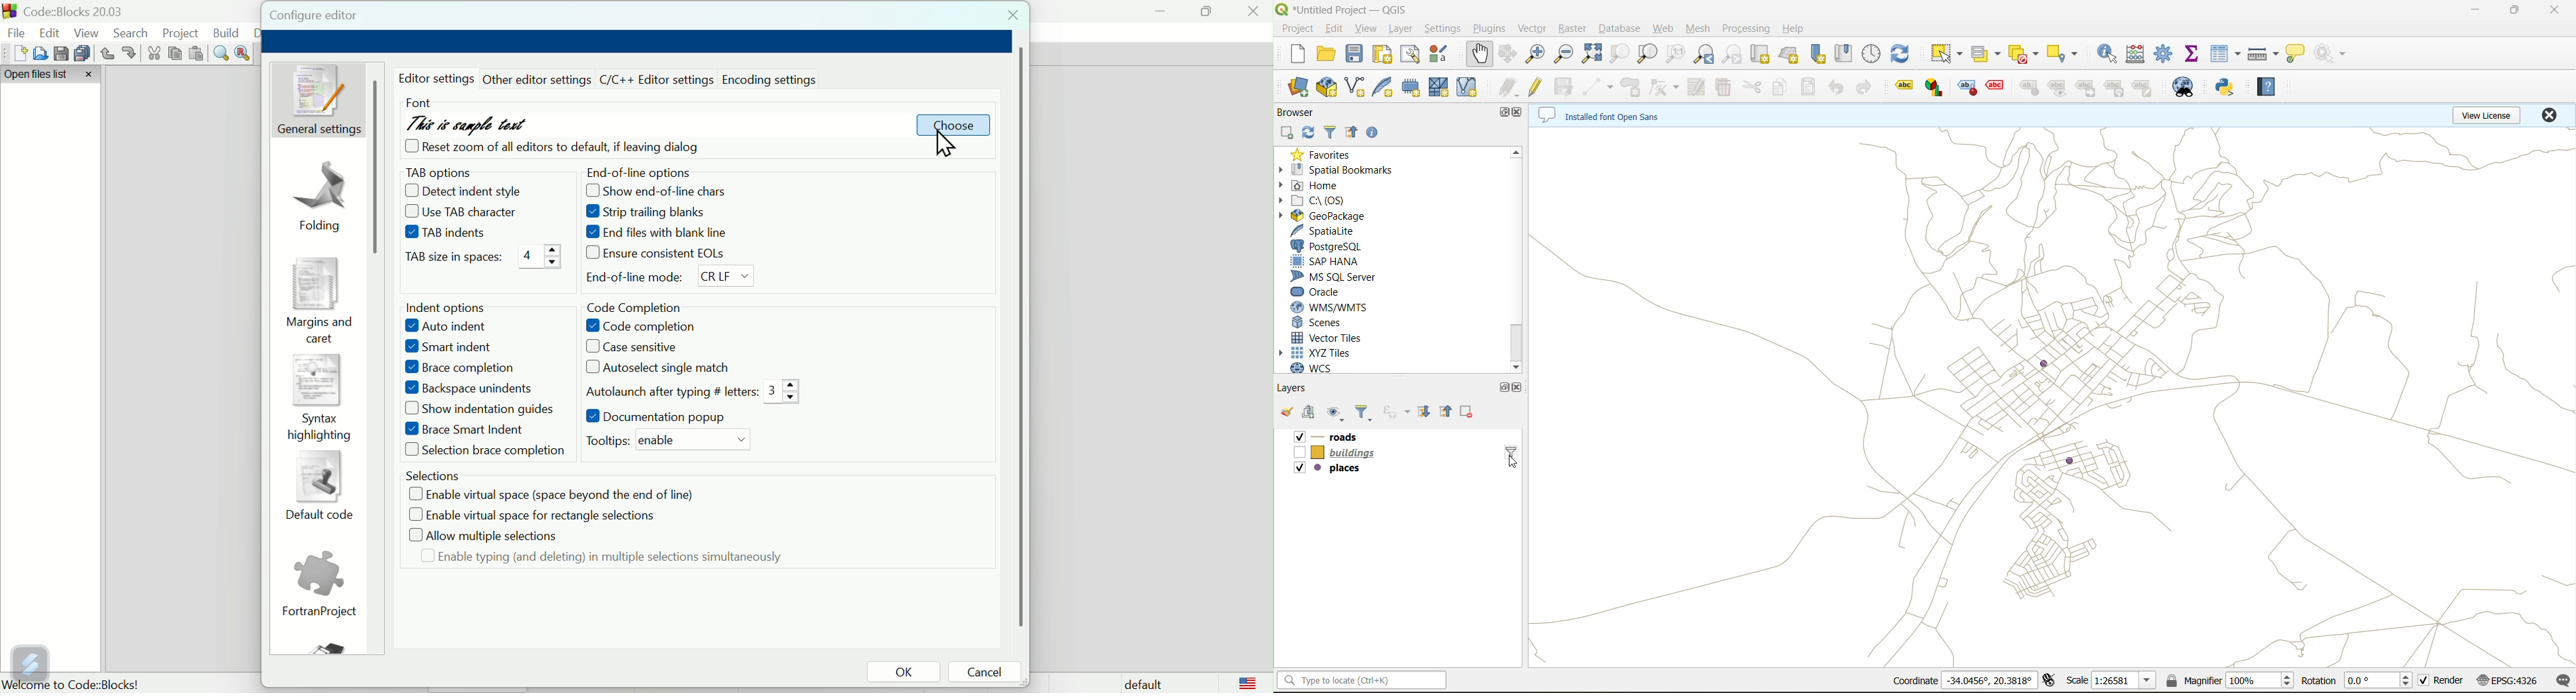  Describe the element at coordinates (642, 325) in the screenshot. I see `Code completion` at that location.